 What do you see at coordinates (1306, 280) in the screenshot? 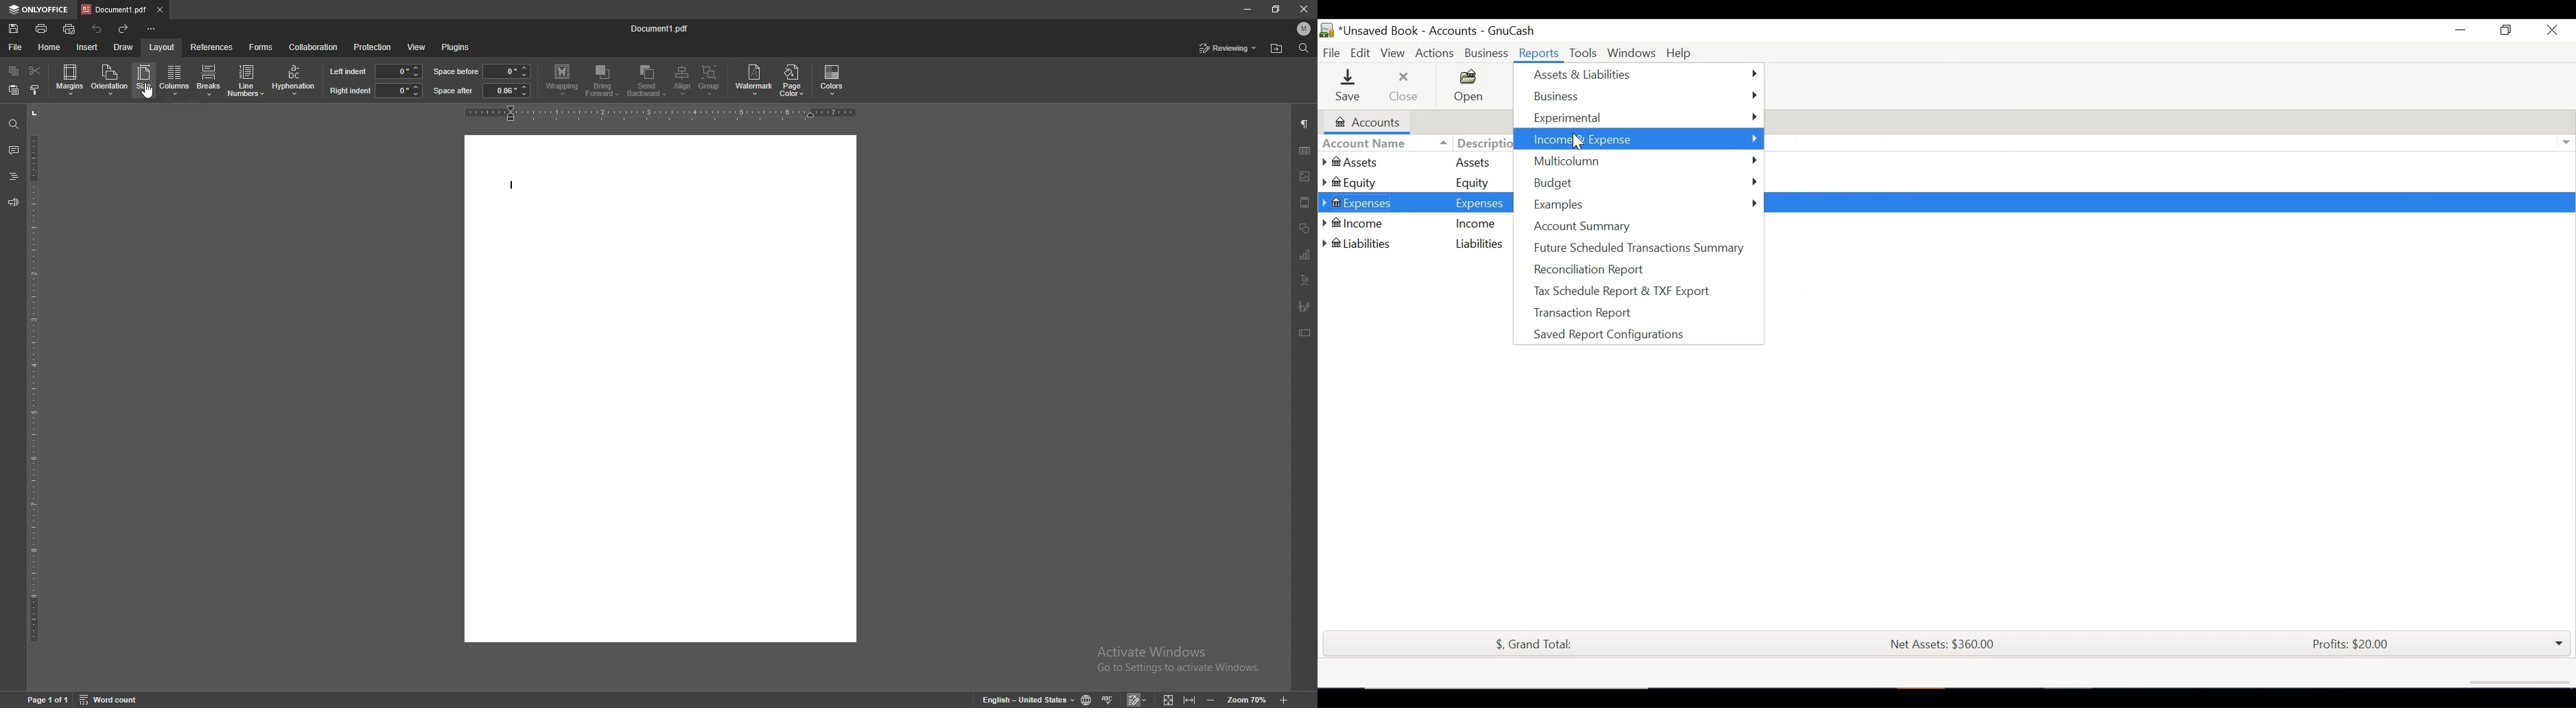
I see `text art` at bounding box center [1306, 280].